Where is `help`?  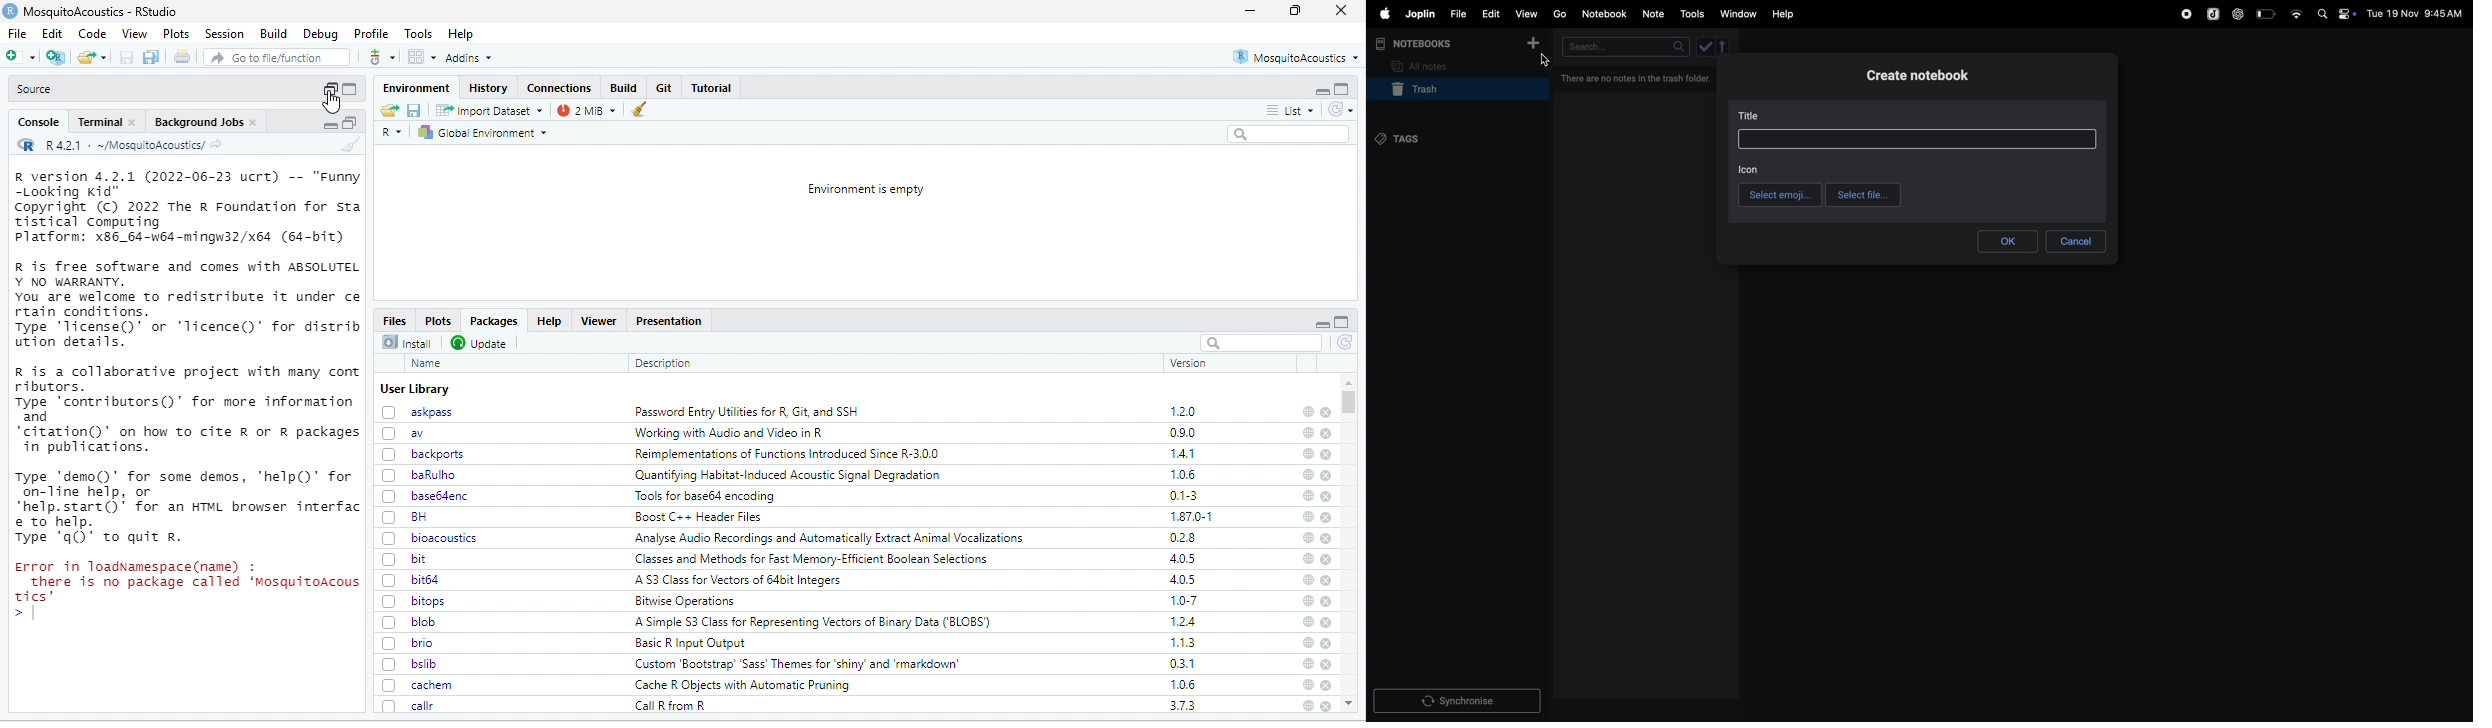 help is located at coordinates (1307, 474).